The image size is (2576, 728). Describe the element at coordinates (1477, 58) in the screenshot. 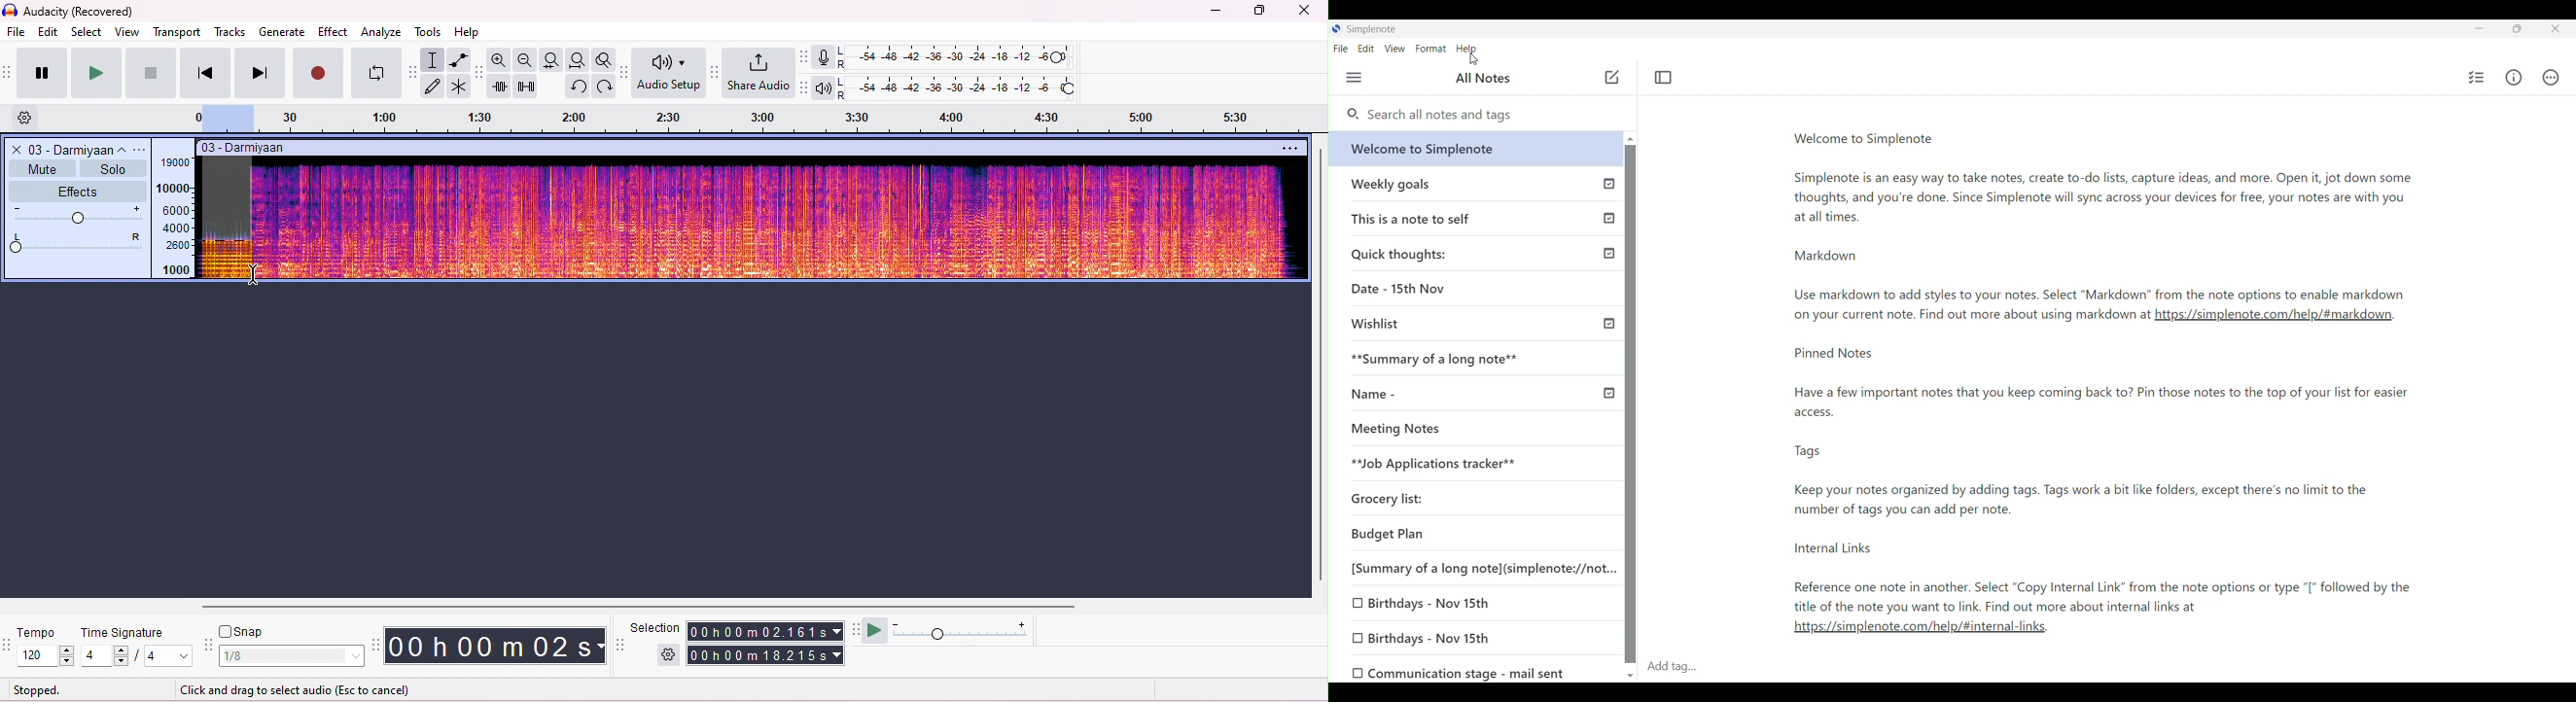

I see `cursor` at that location.